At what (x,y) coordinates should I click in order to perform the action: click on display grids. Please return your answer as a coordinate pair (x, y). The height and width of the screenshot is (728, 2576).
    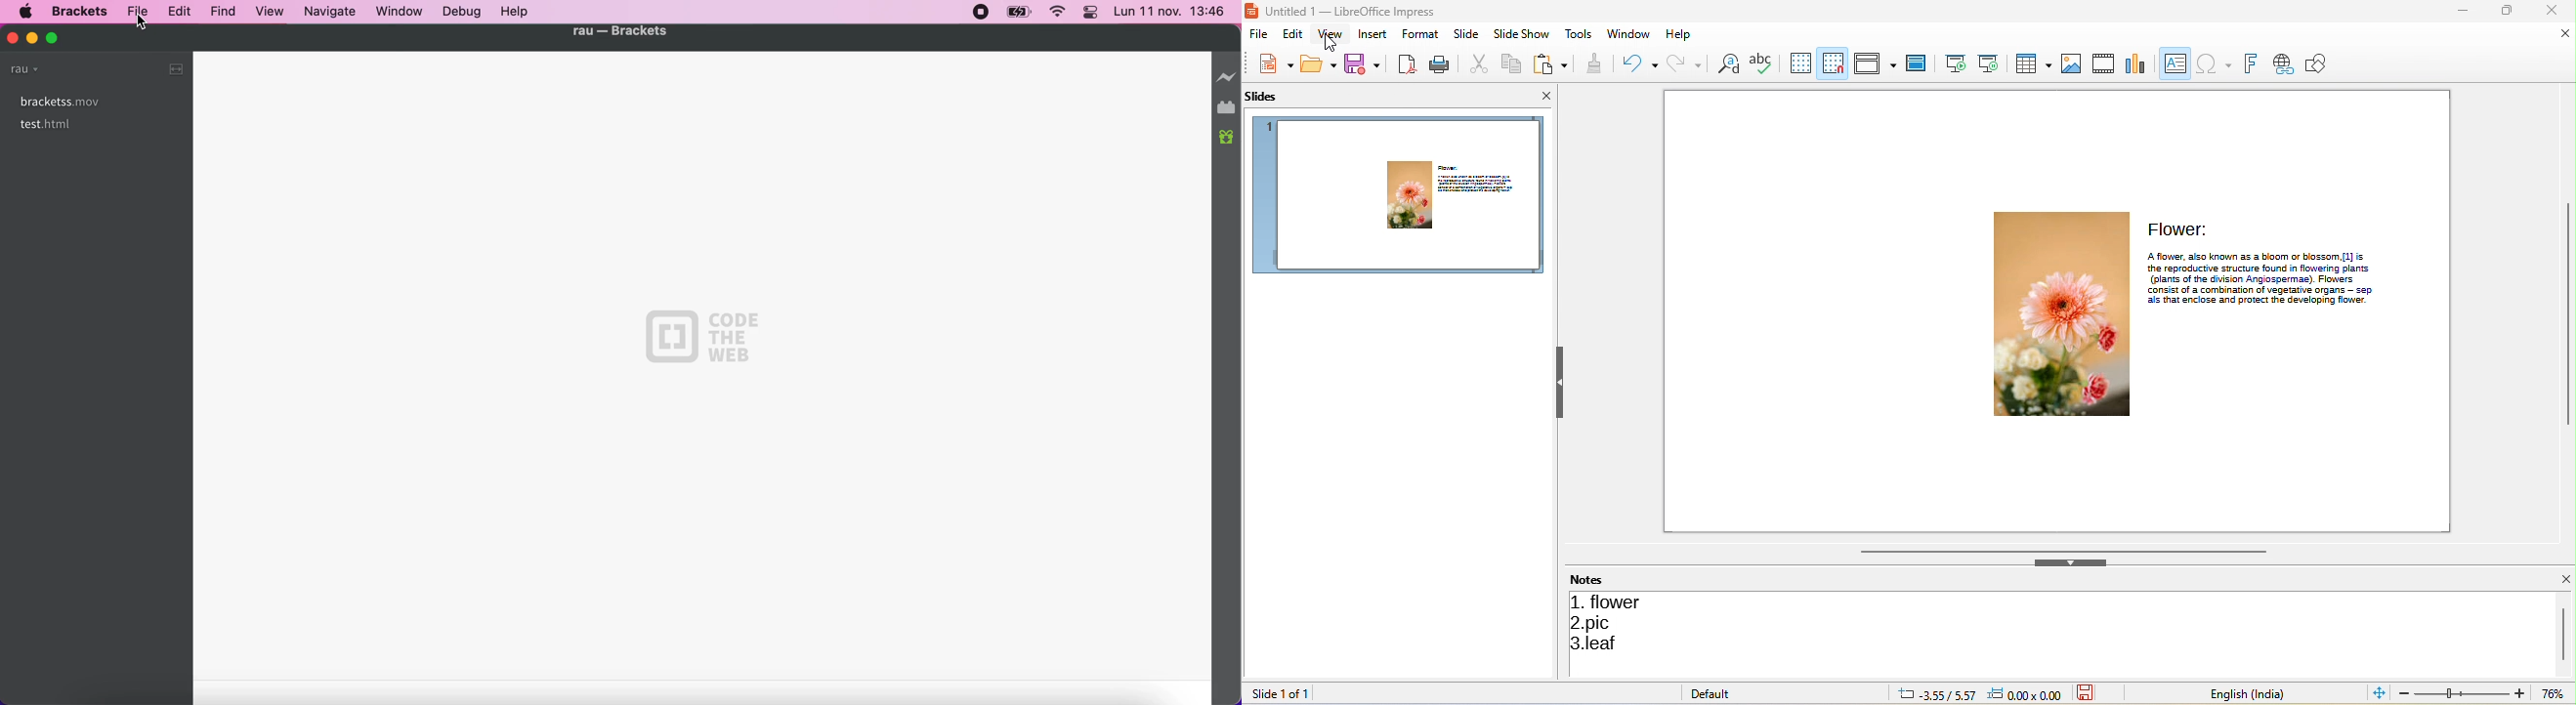
    Looking at the image, I should click on (1795, 63).